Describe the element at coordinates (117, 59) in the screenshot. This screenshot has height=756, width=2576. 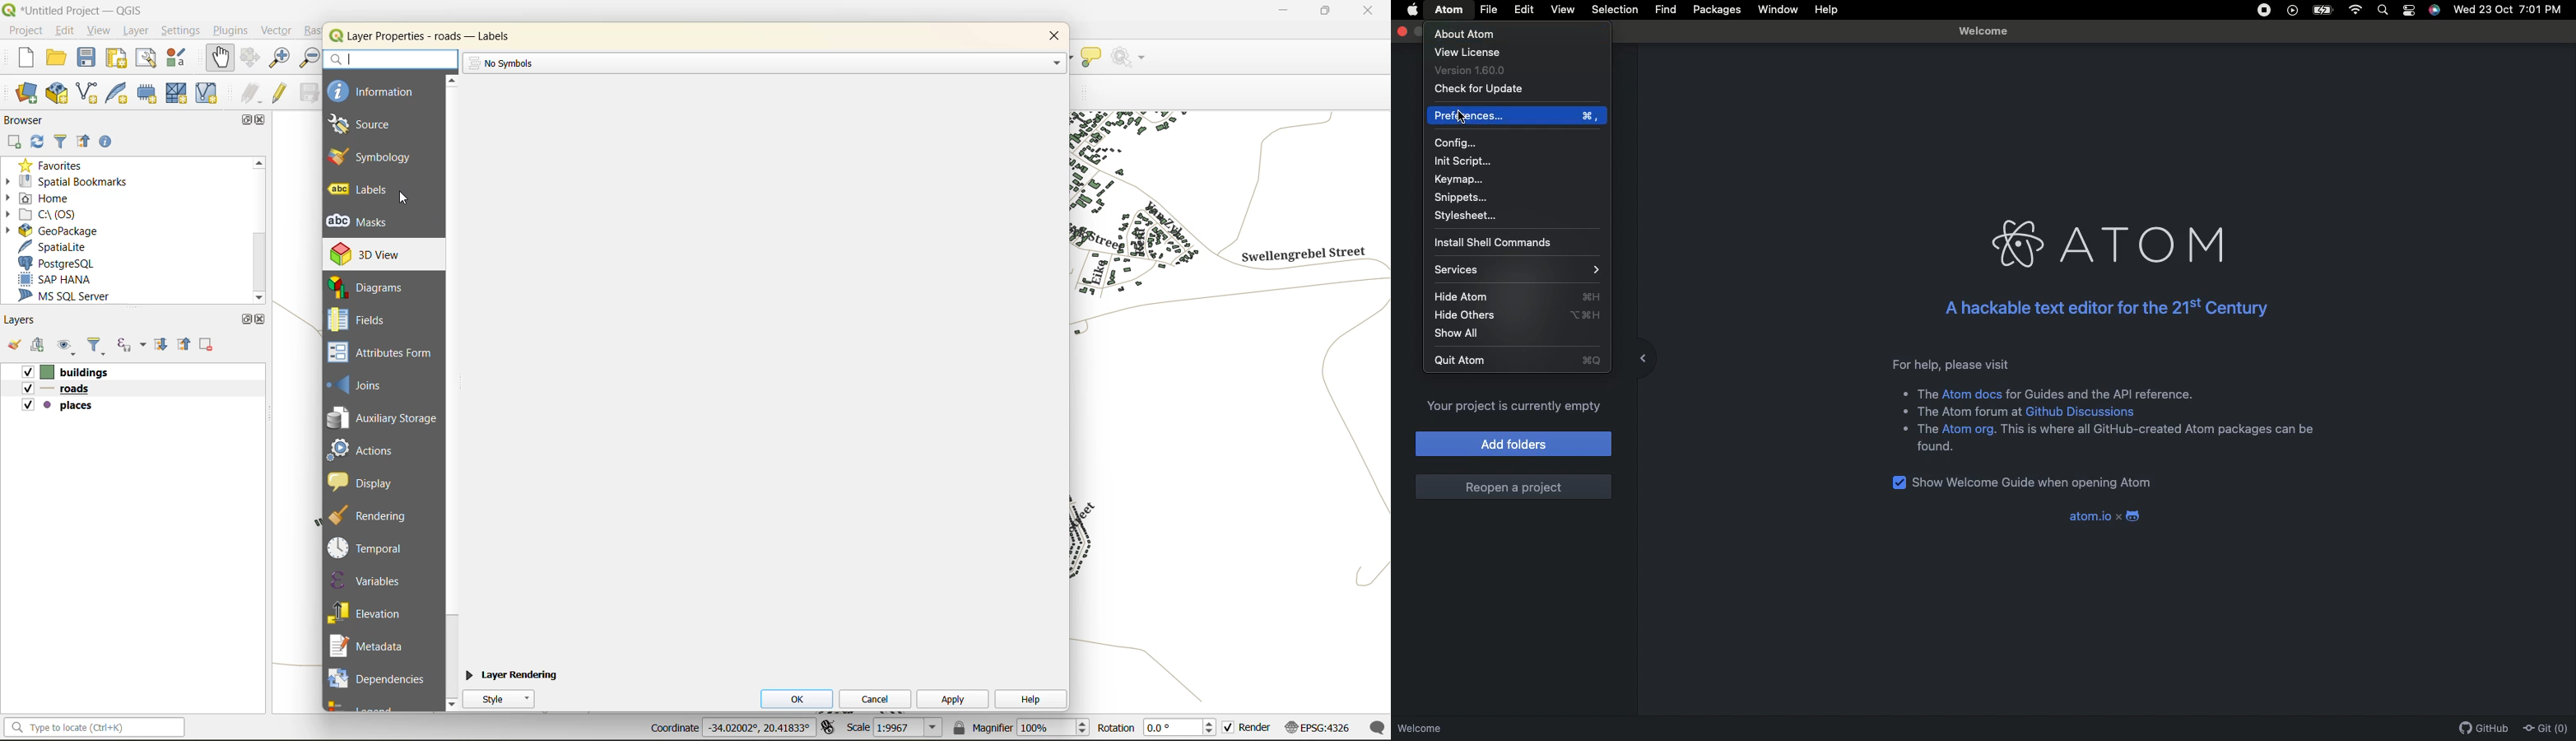
I see `print layout` at that location.